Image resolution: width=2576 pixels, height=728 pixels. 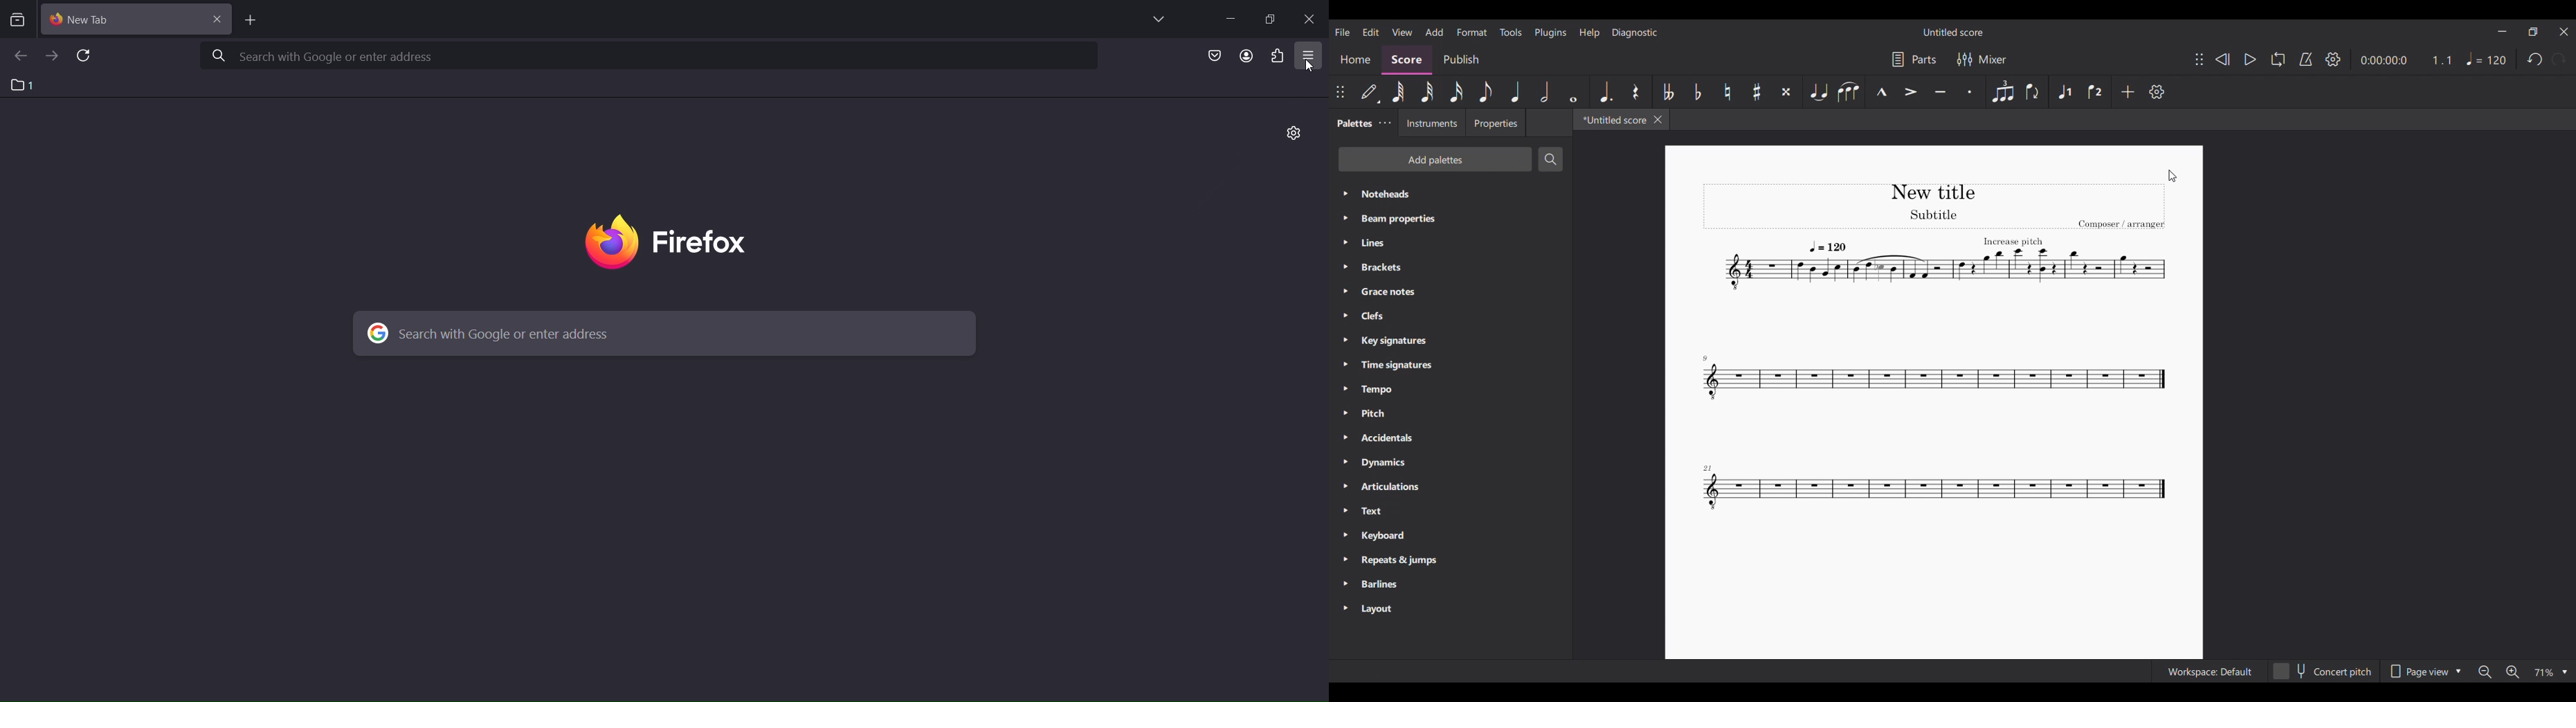 I want to click on Score, current section highlighted, so click(x=1407, y=60).